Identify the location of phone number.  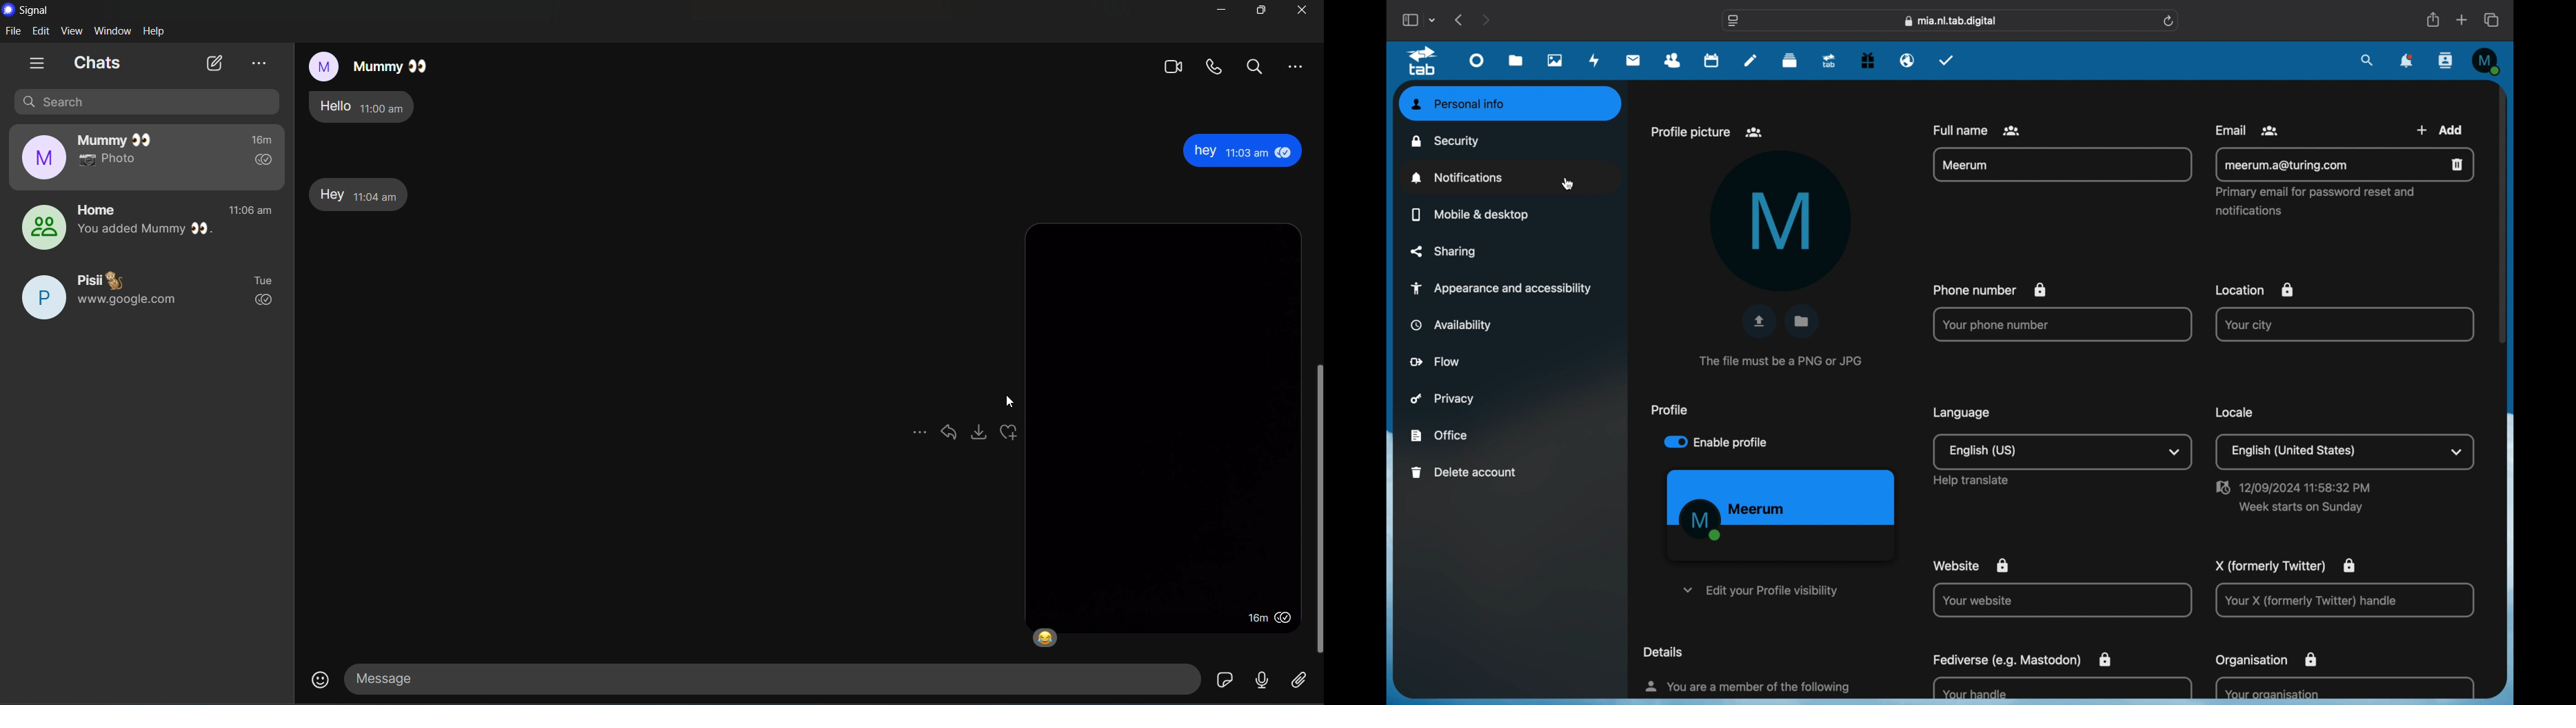
(1992, 290).